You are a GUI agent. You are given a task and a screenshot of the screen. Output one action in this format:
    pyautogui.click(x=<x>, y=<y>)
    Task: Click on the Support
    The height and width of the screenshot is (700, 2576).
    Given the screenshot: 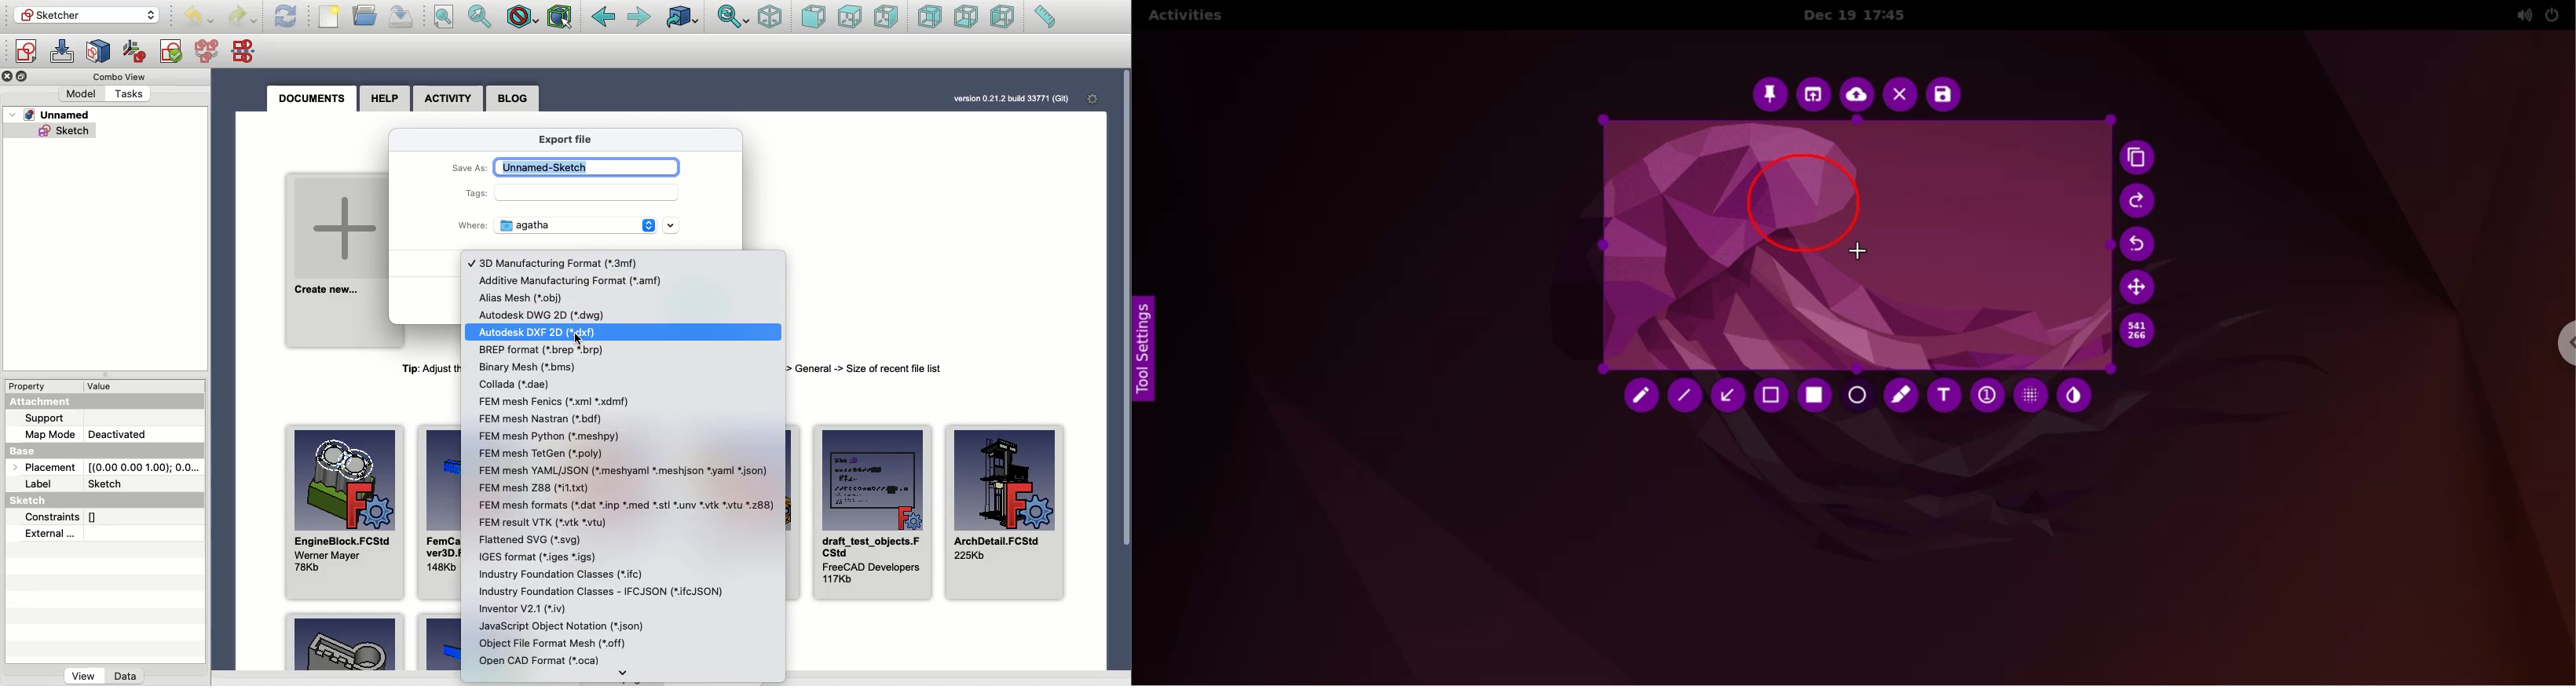 What is the action you would take?
    pyautogui.click(x=49, y=418)
    